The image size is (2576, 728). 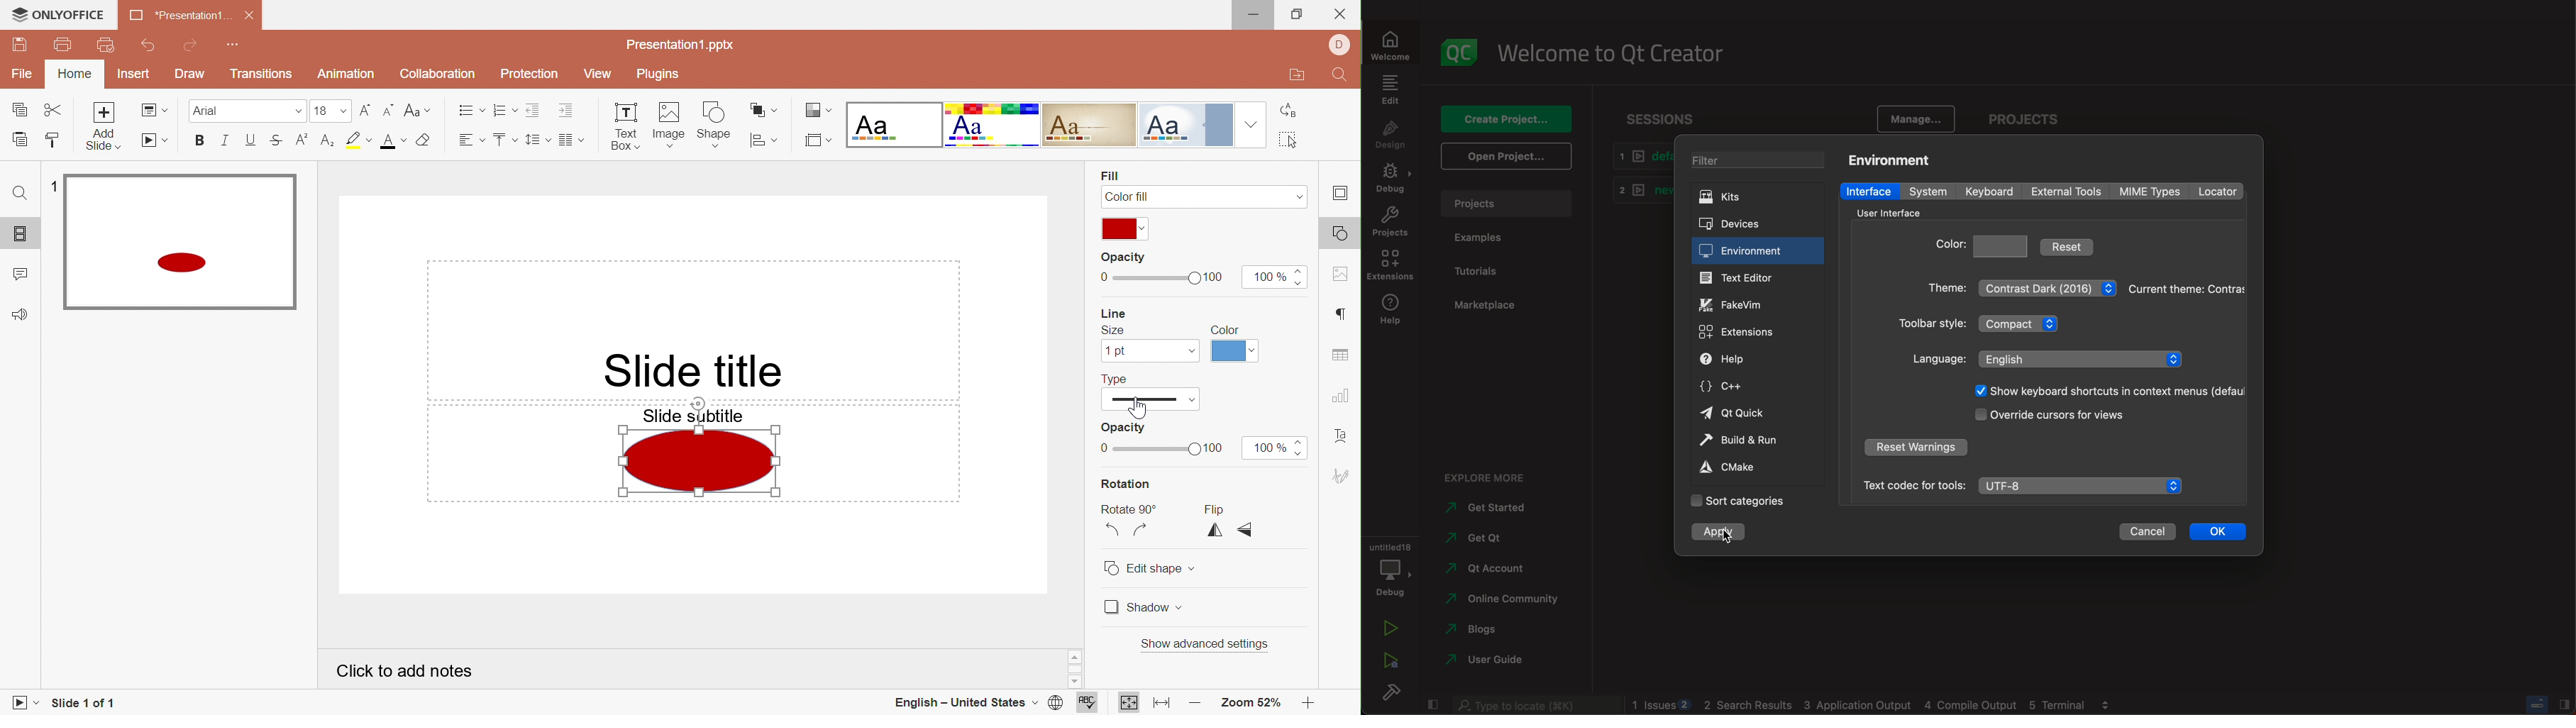 What do you see at coordinates (1483, 475) in the screenshot?
I see `explore more` at bounding box center [1483, 475].